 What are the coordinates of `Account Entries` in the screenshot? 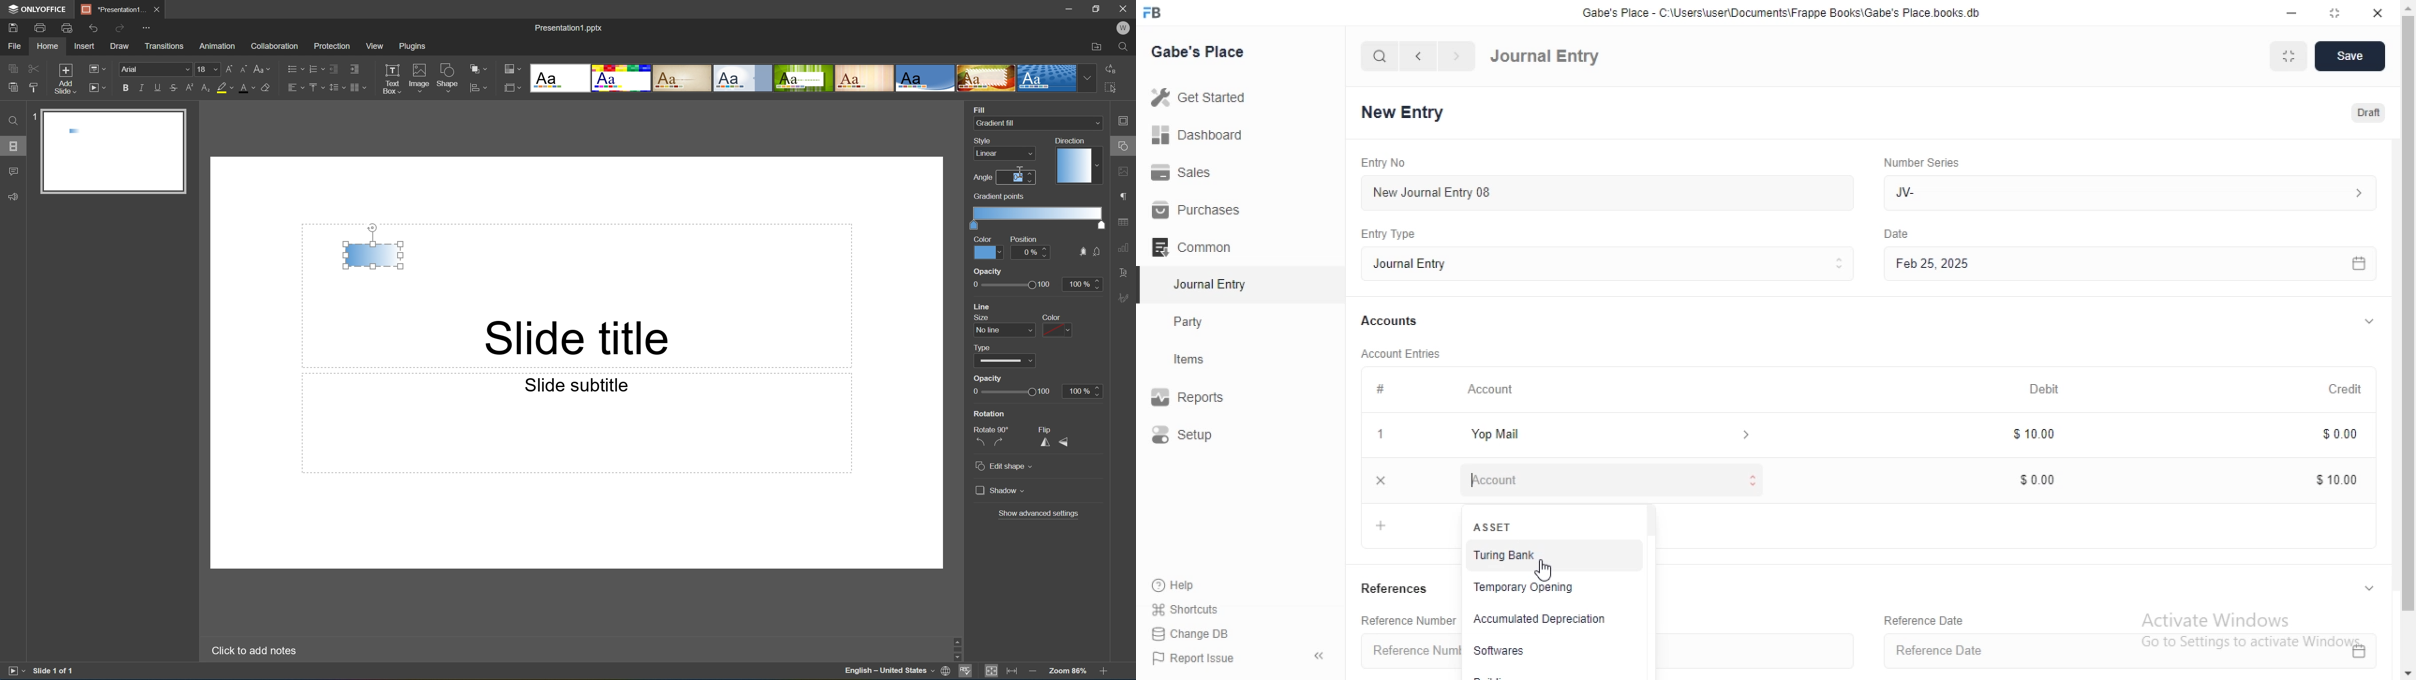 It's located at (1403, 354).